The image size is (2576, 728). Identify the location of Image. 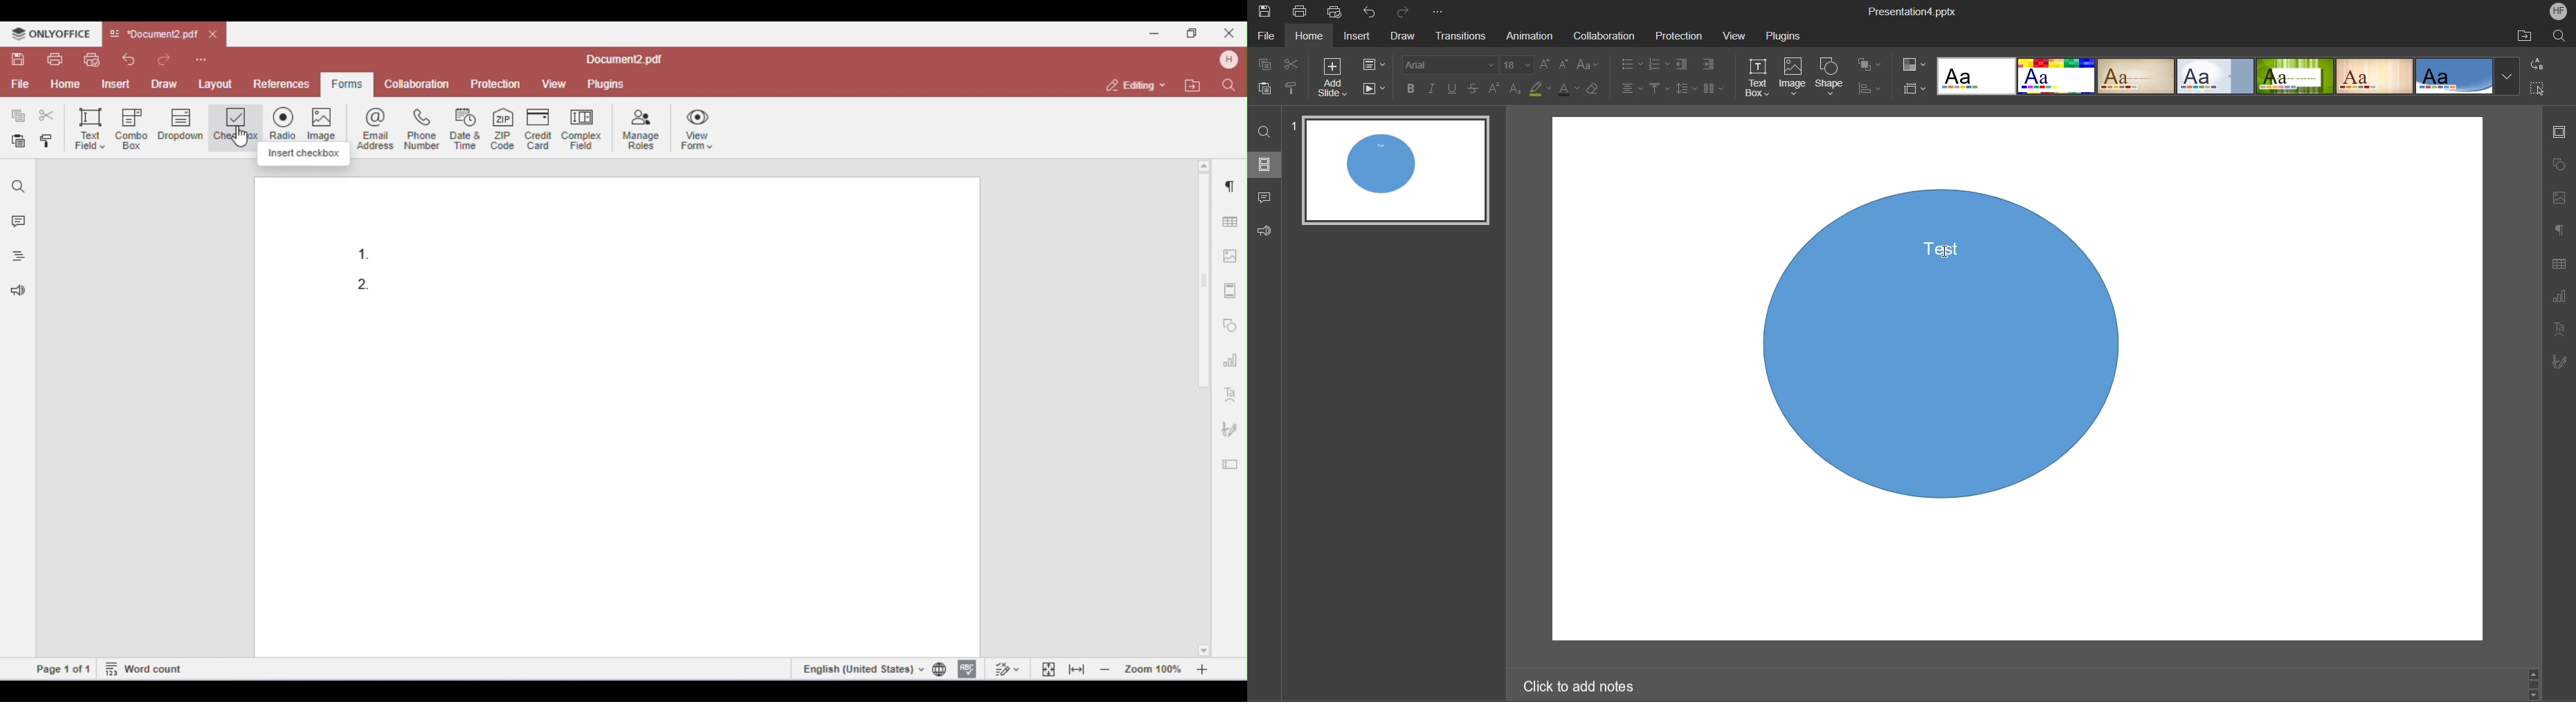
(1793, 76).